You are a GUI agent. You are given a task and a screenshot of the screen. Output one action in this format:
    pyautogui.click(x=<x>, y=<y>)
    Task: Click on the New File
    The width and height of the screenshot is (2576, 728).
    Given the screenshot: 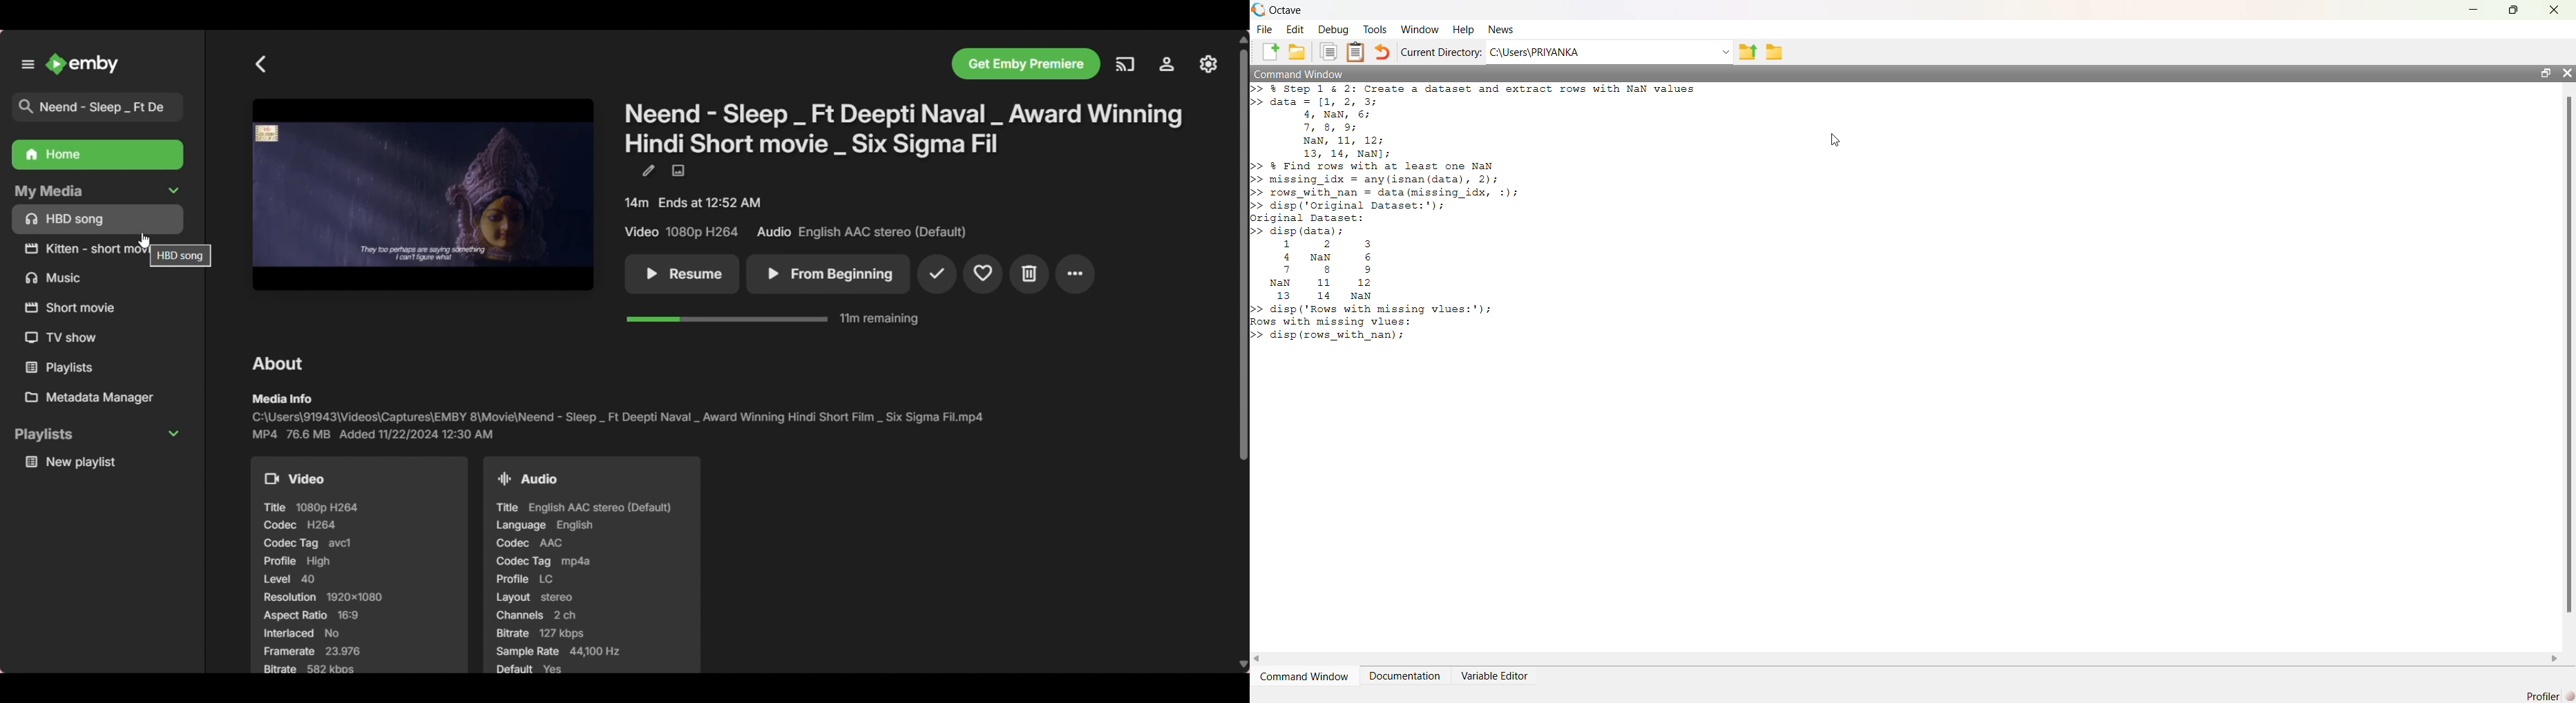 What is the action you would take?
    pyautogui.click(x=1270, y=52)
    